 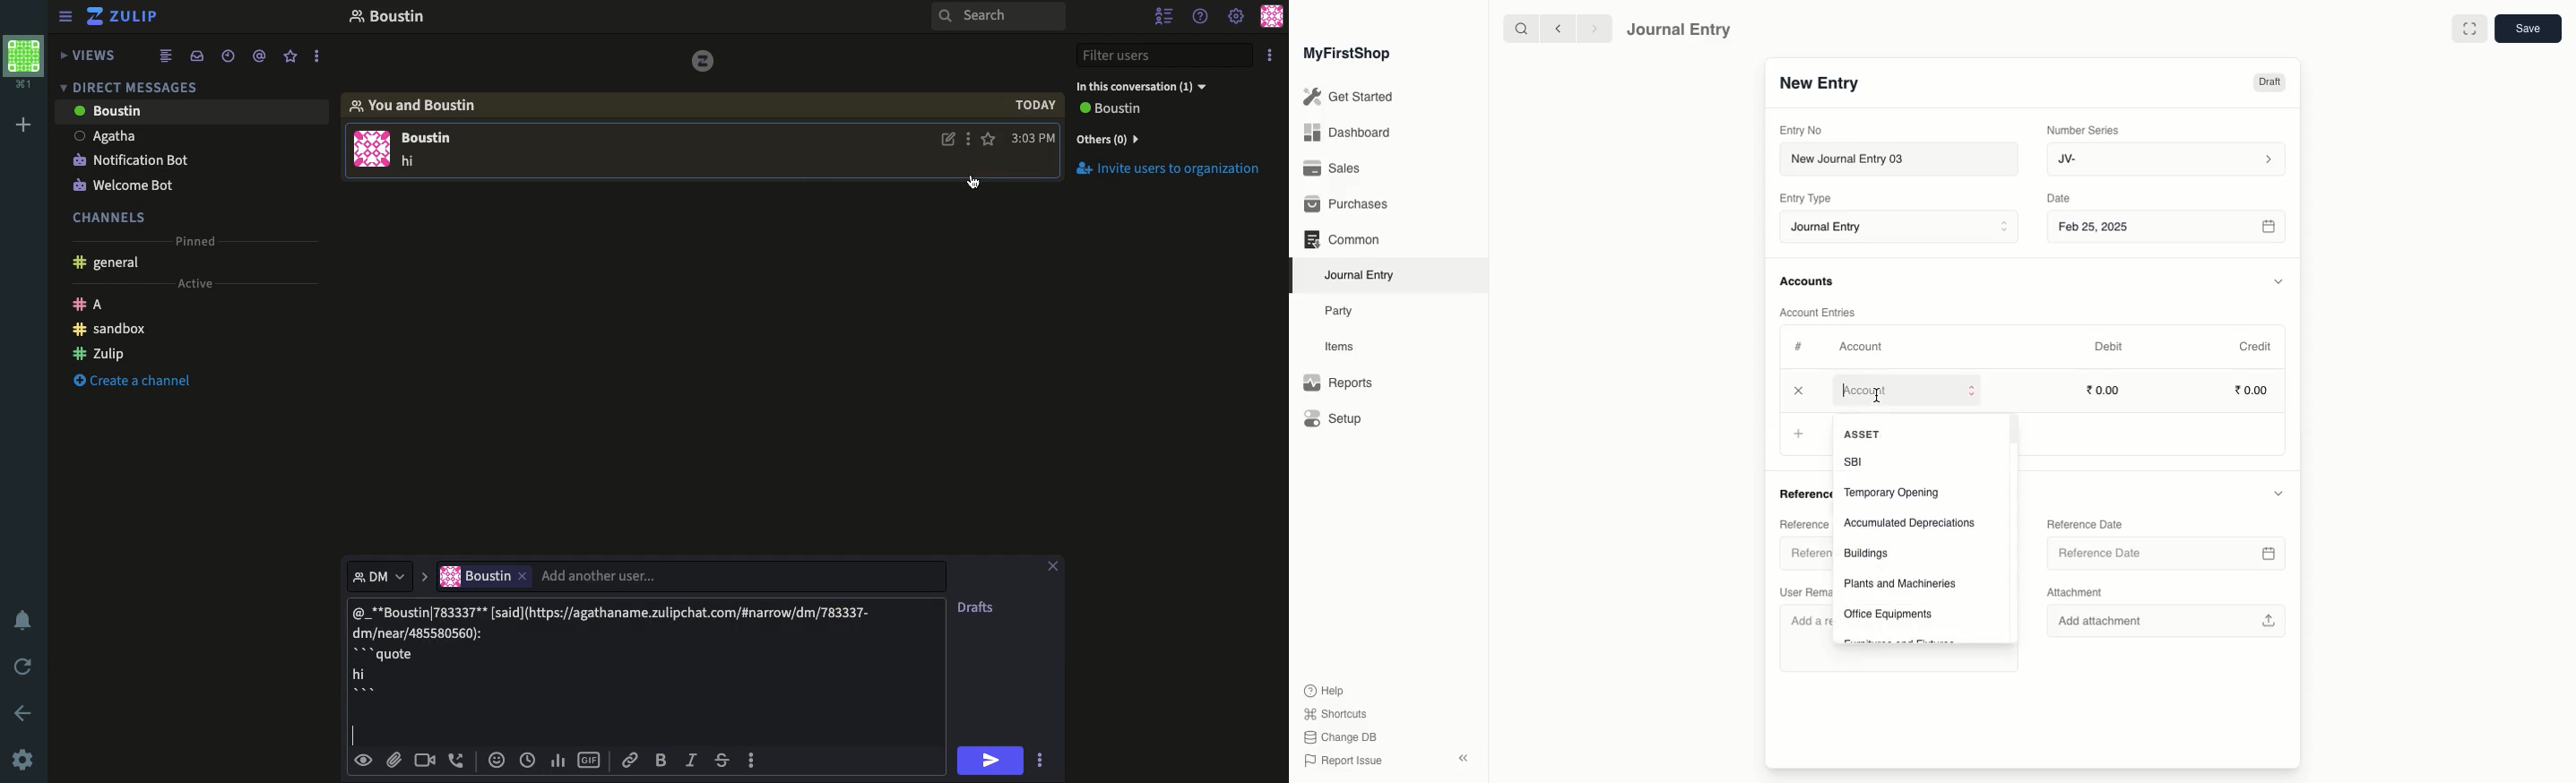 What do you see at coordinates (1904, 228) in the screenshot?
I see `Journal Entry` at bounding box center [1904, 228].